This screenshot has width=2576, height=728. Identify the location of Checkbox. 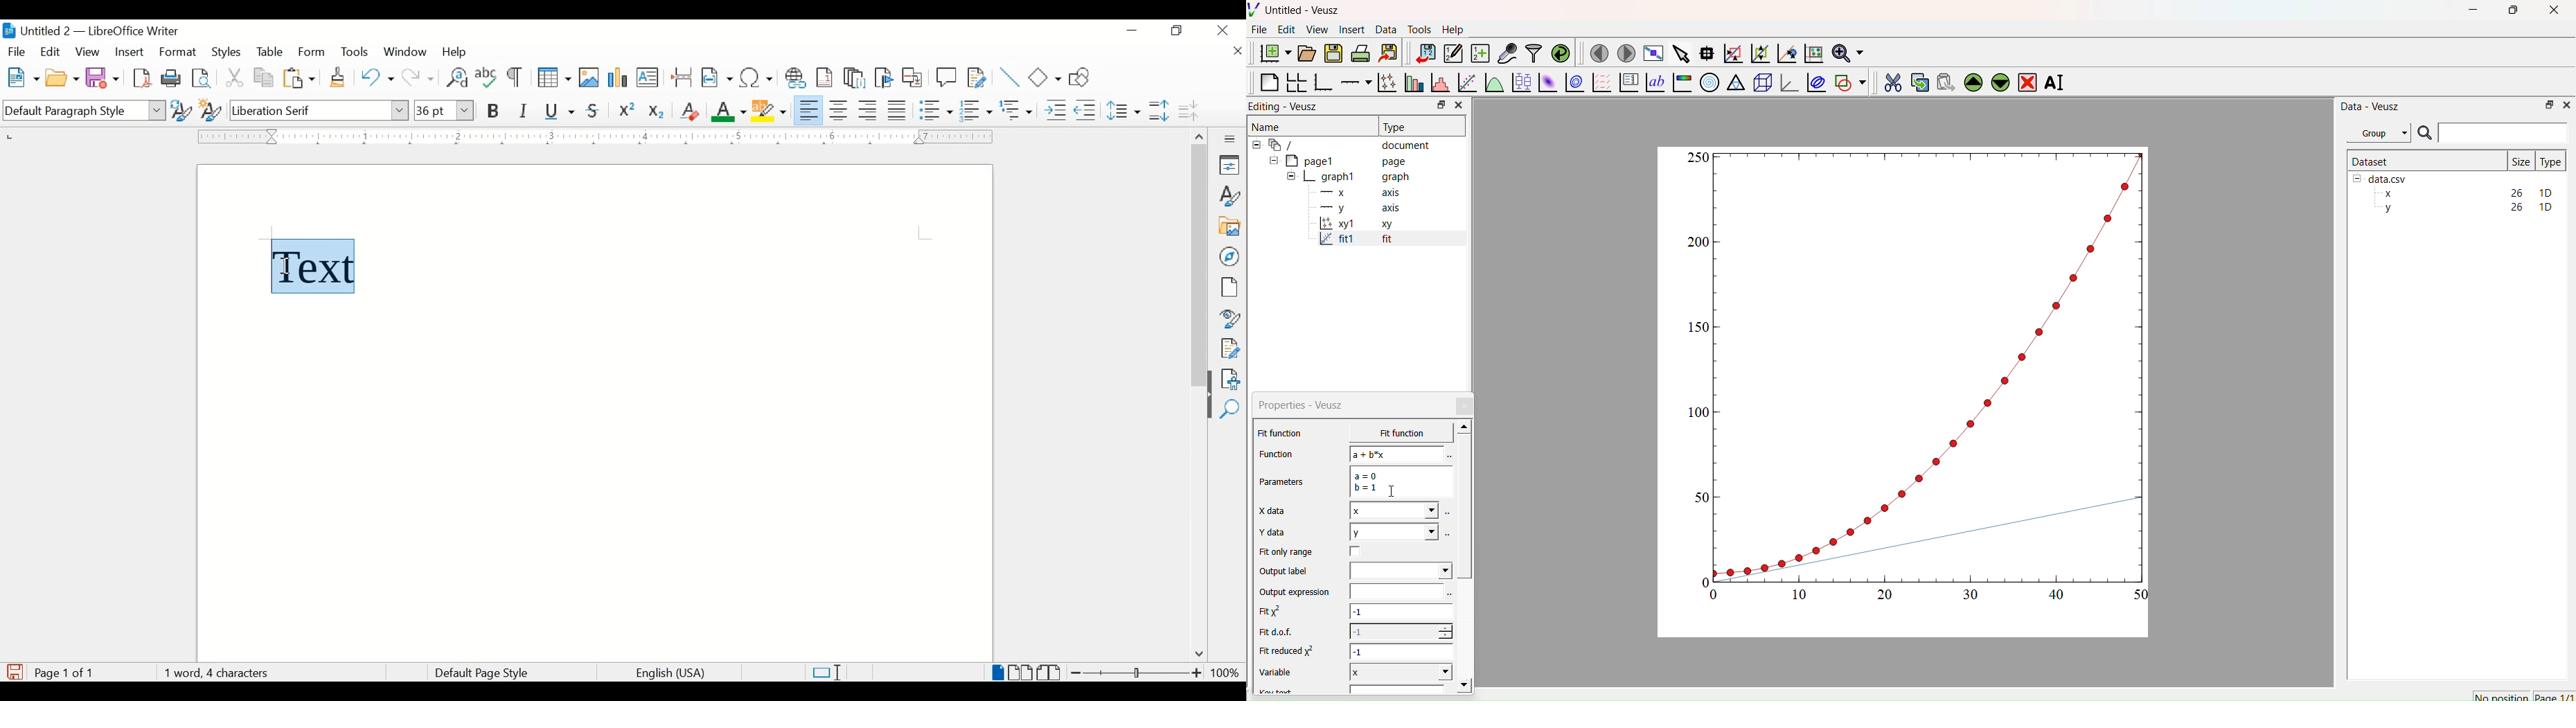
(1356, 553).